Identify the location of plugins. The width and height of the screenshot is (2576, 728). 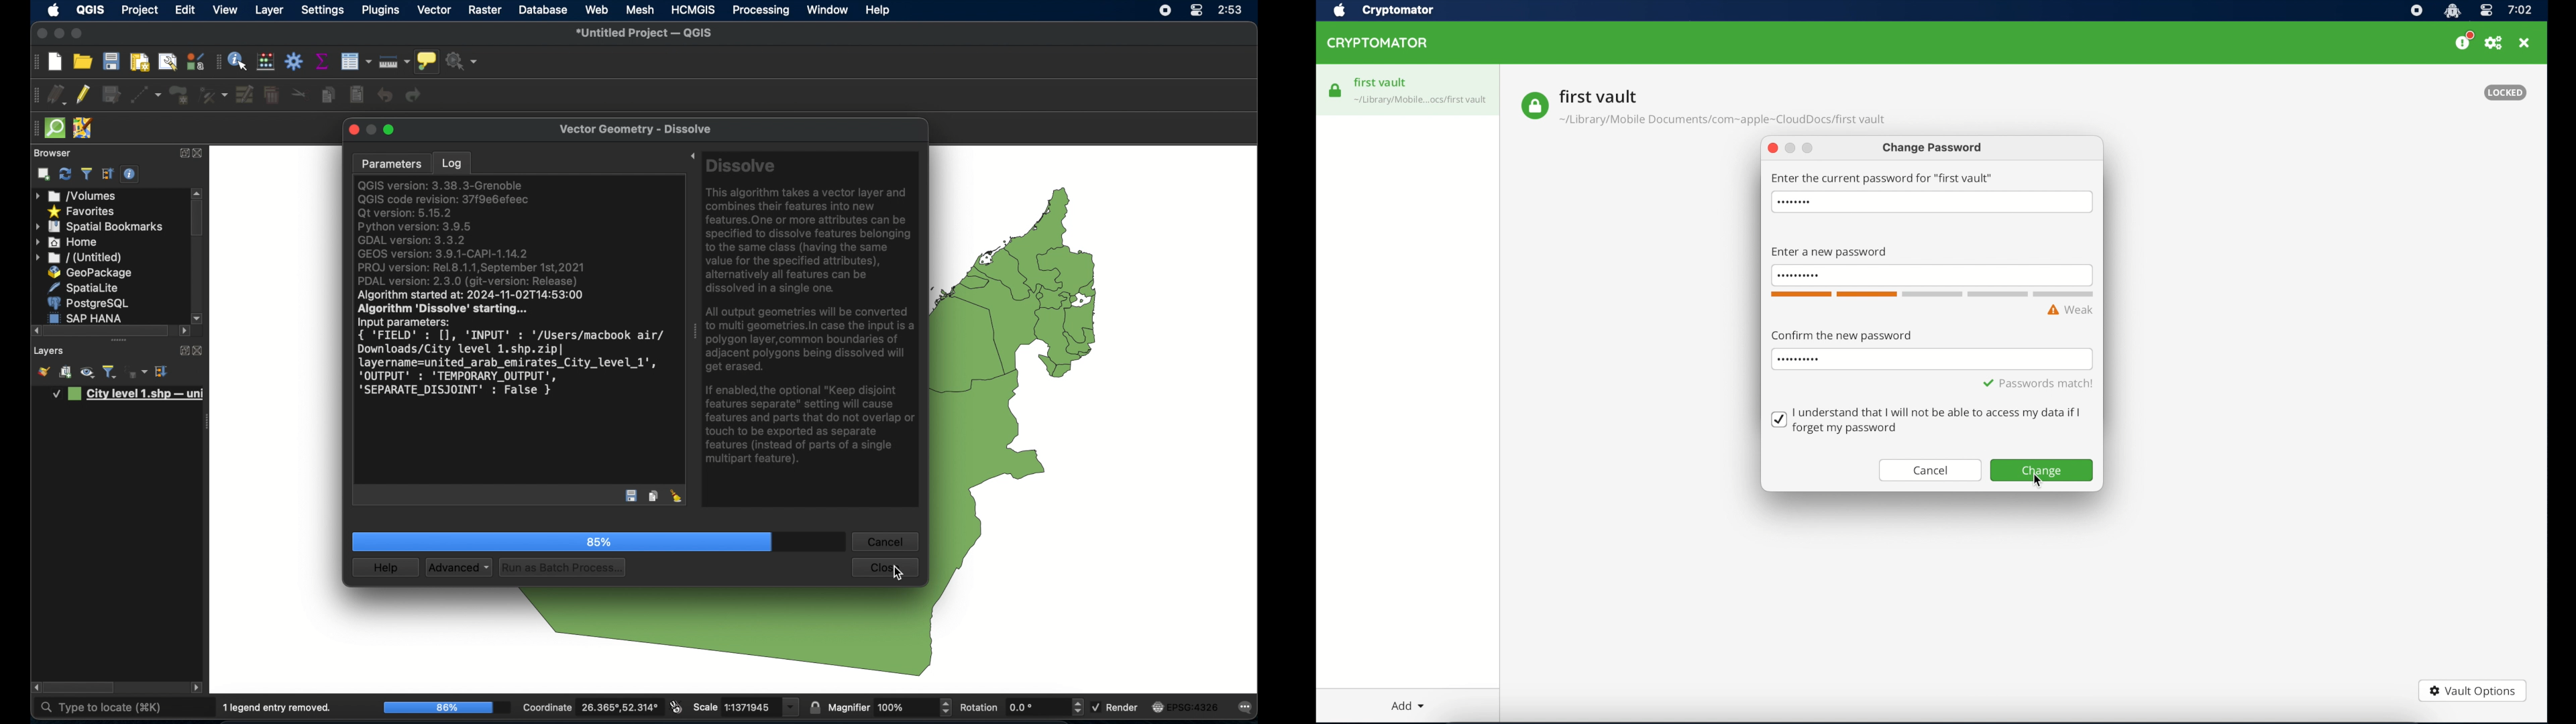
(380, 11).